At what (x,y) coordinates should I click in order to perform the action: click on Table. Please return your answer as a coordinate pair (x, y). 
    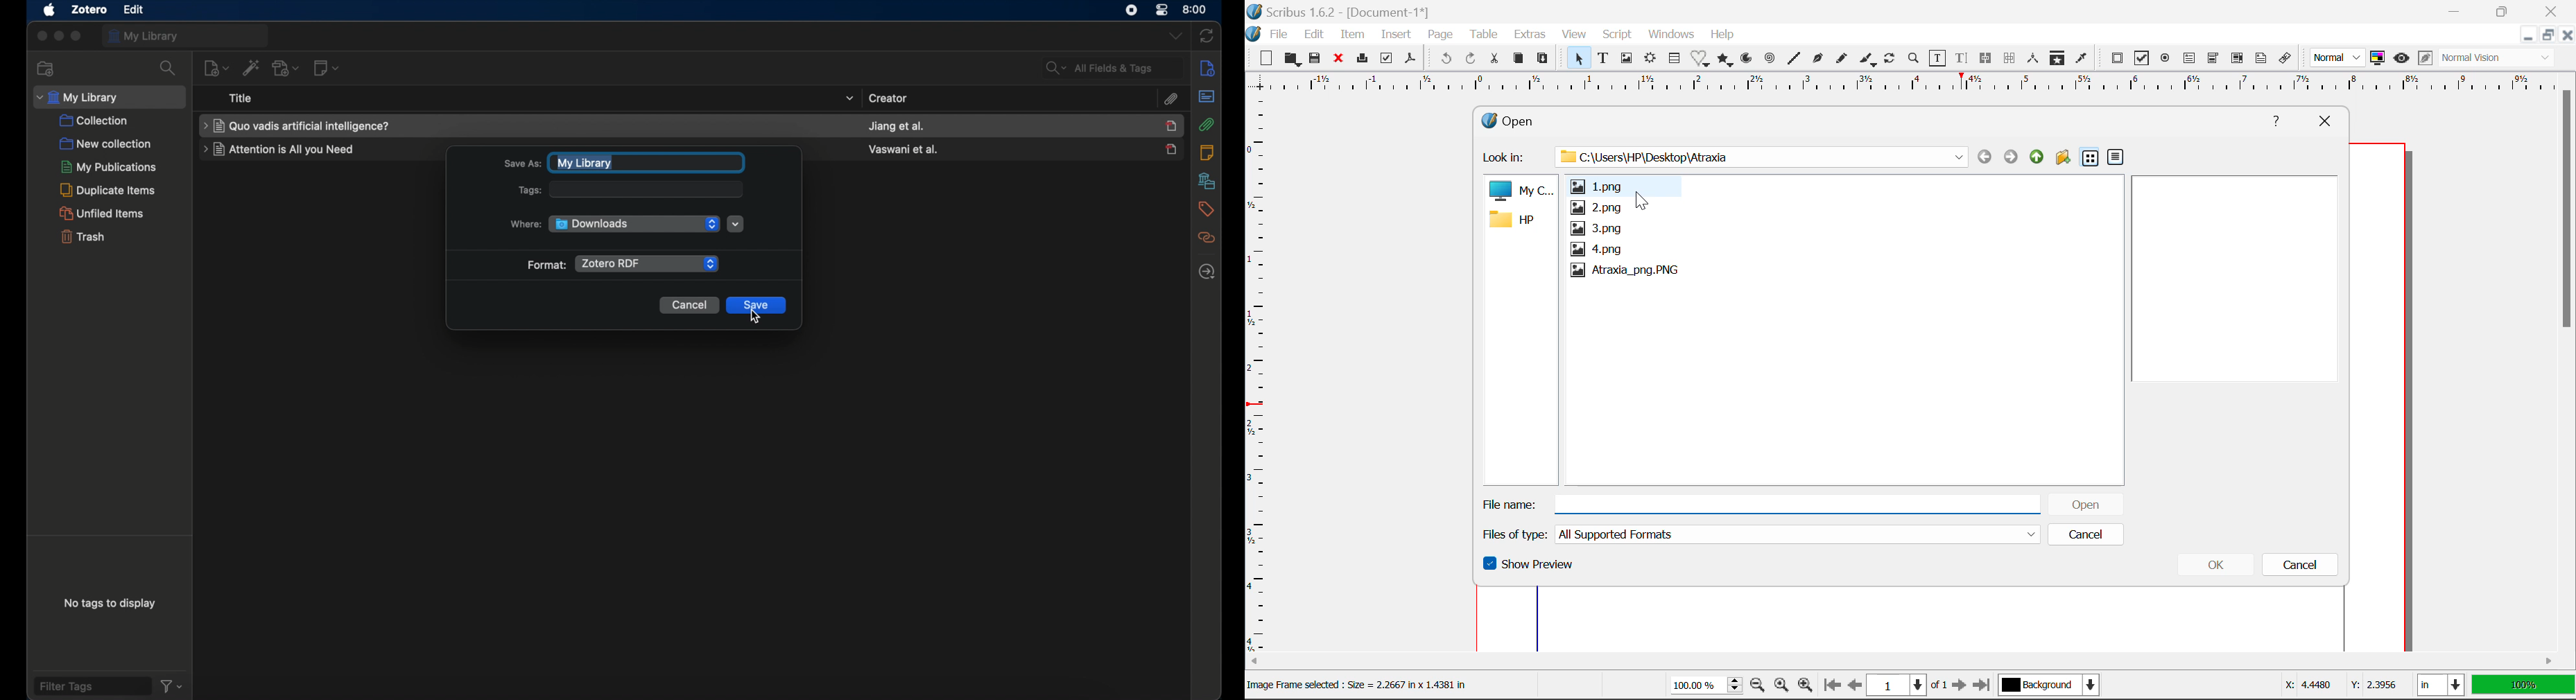
    Looking at the image, I should click on (1486, 34).